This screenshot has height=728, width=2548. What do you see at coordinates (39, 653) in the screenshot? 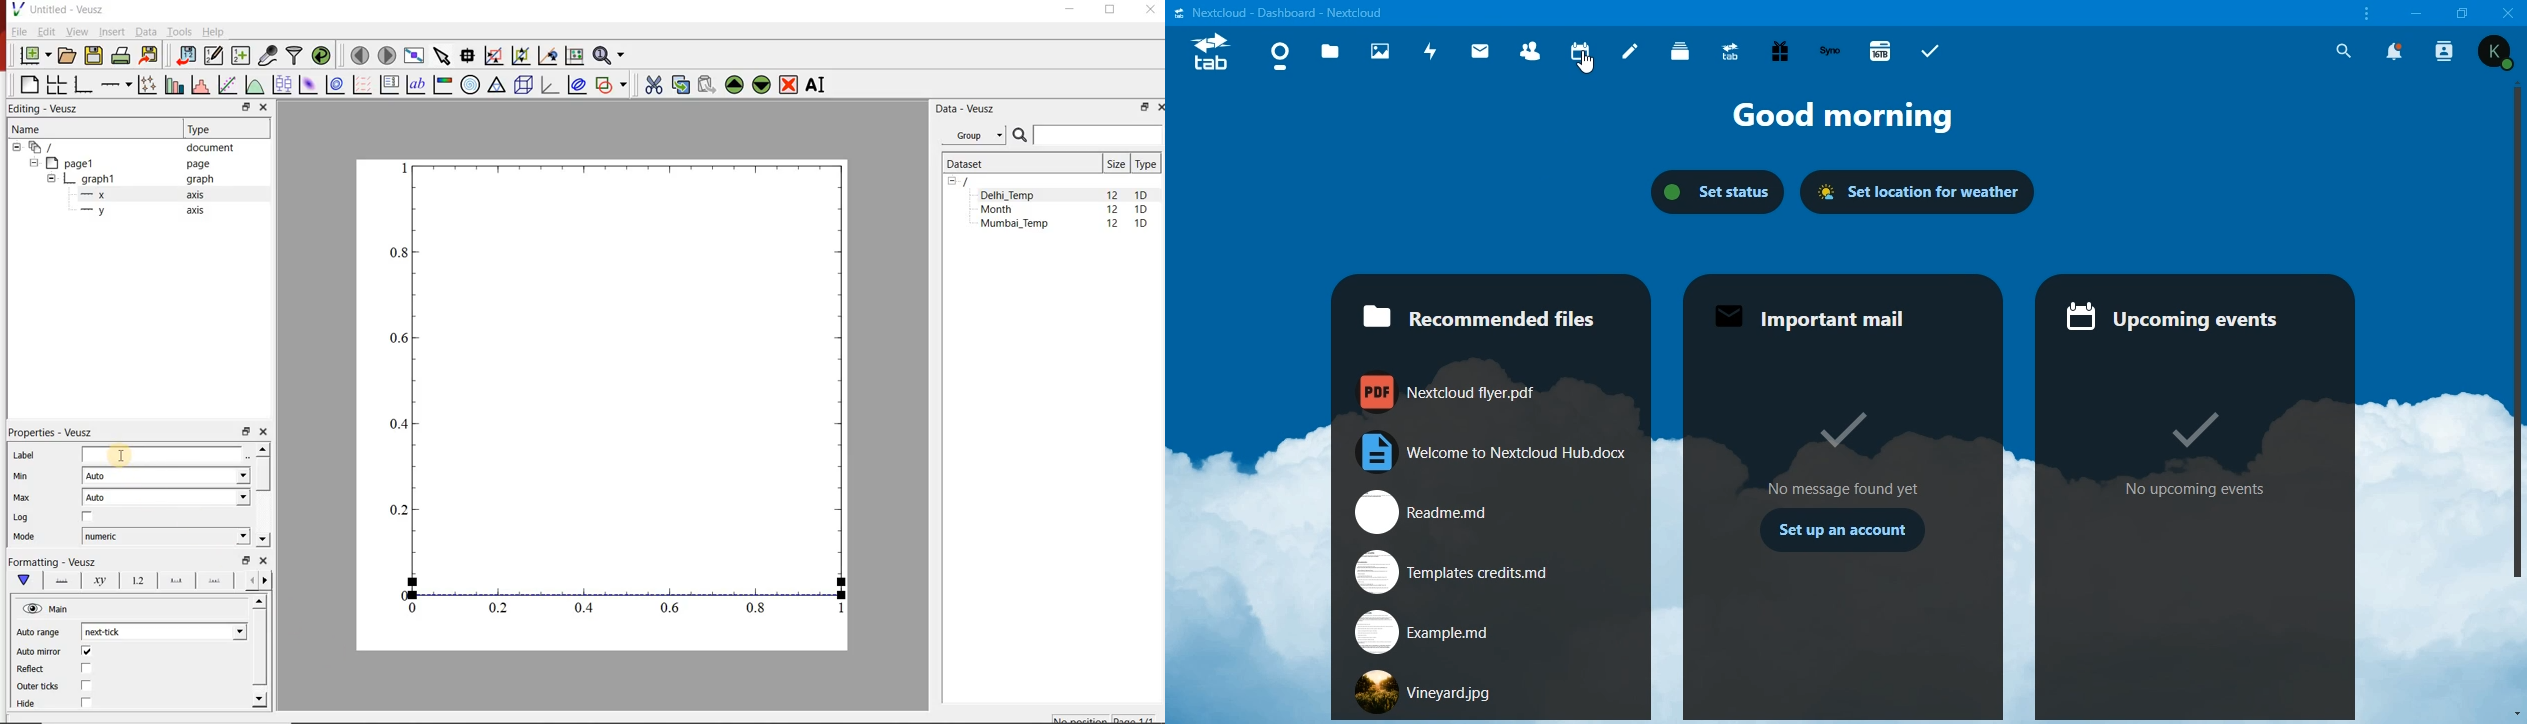
I see `Auto mirror` at bounding box center [39, 653].